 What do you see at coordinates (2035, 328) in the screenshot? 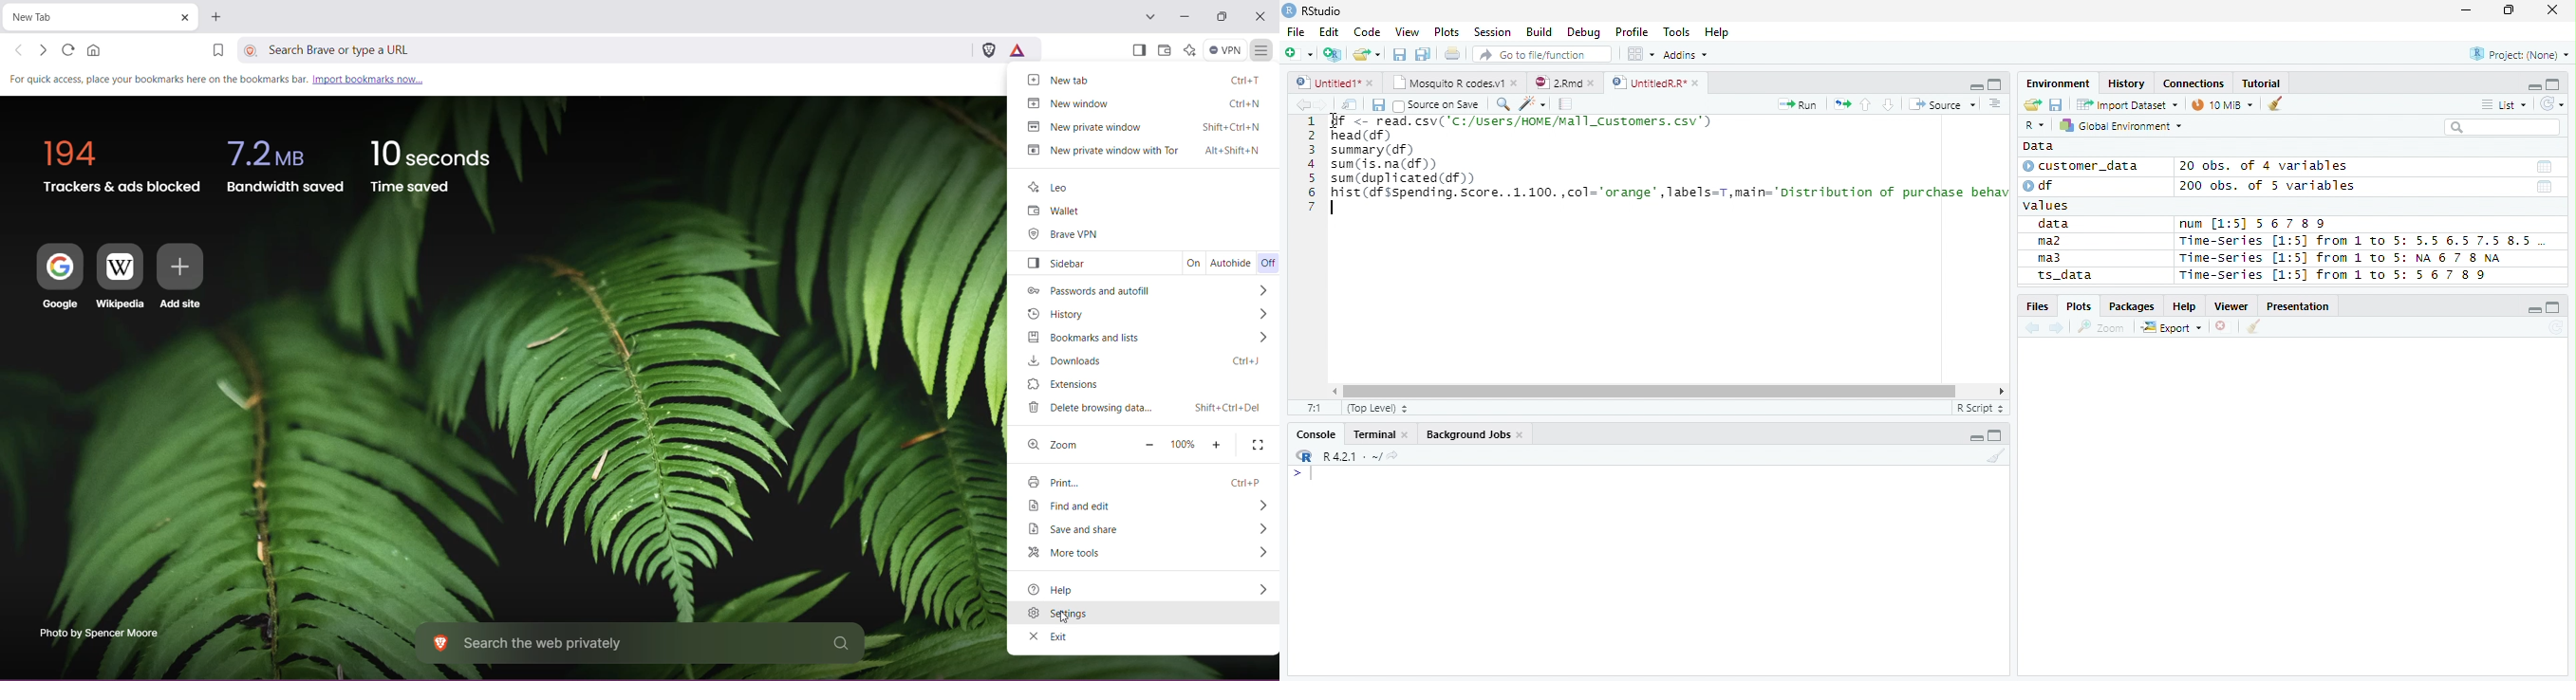
I see `Previous` at bounding box center [2035, 328].